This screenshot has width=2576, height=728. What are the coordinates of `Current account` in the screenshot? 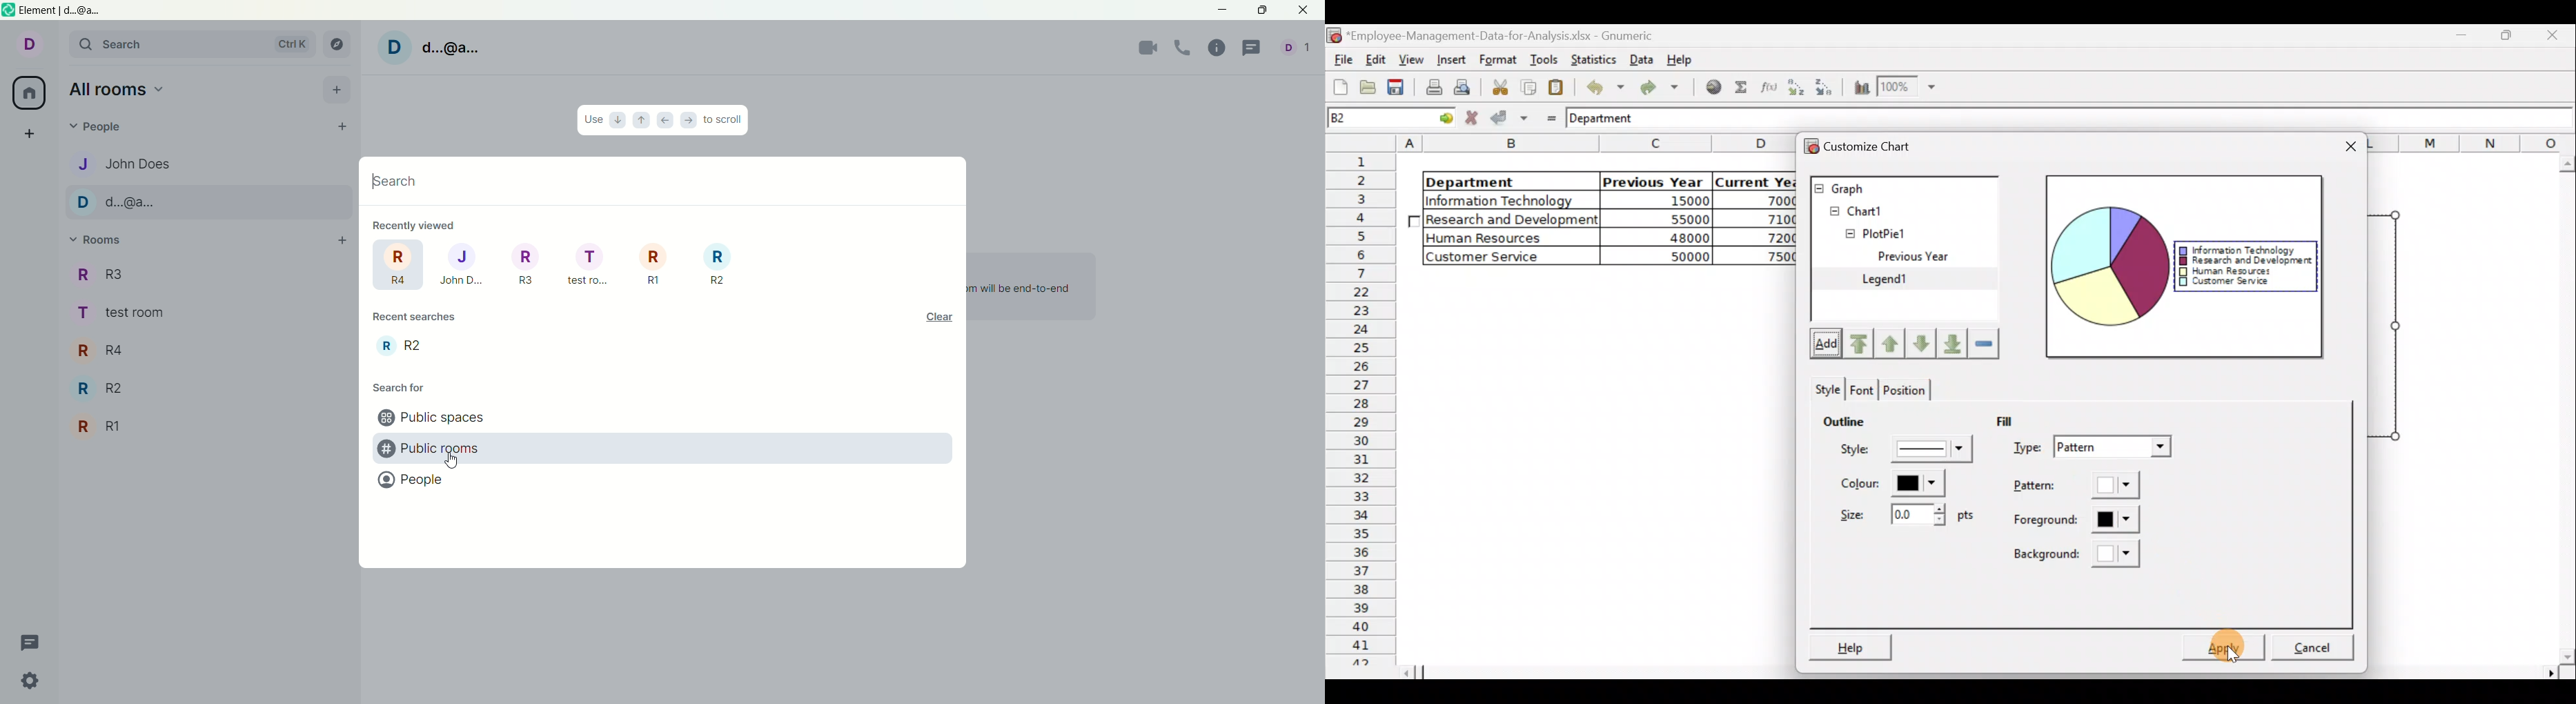 It's located at (26, 47).